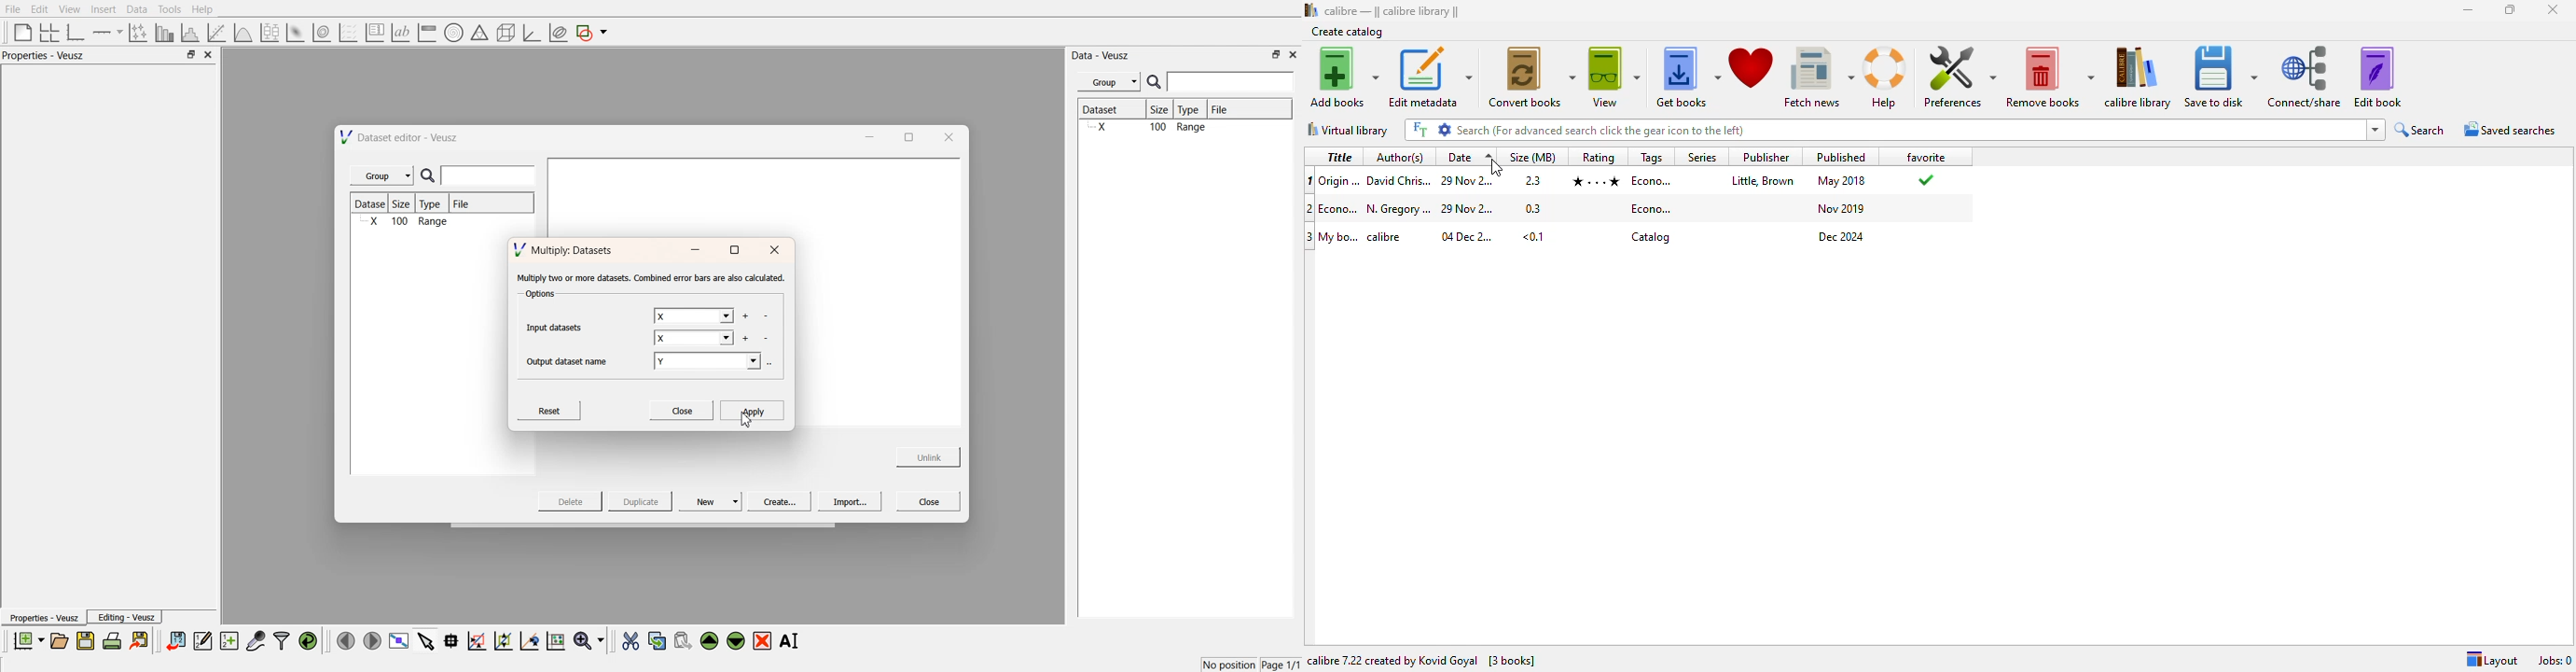 The width and height of the screenshot is (2576, 672). What do you see at coordinates (531, 33) in the screenshot?
I see `3d graph` at bounding box center [531, 33].